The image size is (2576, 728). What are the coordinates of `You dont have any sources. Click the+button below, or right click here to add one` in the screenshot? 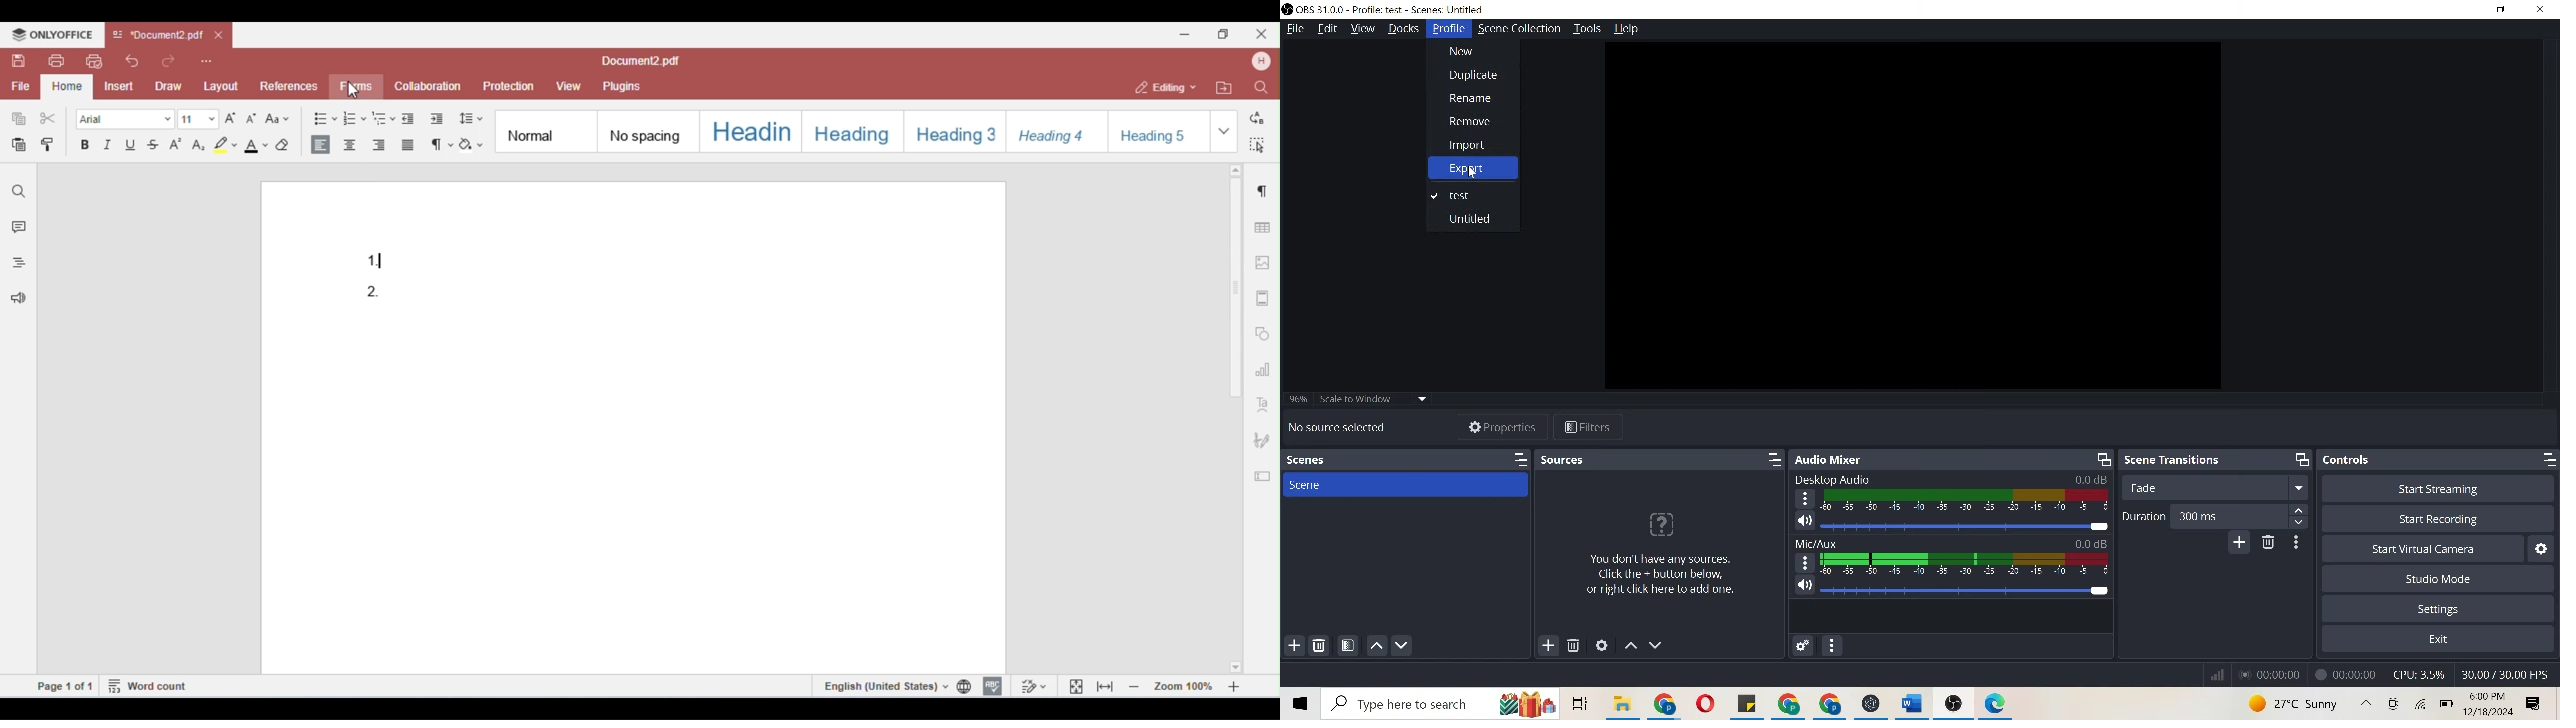 It's located at (1657, 589).